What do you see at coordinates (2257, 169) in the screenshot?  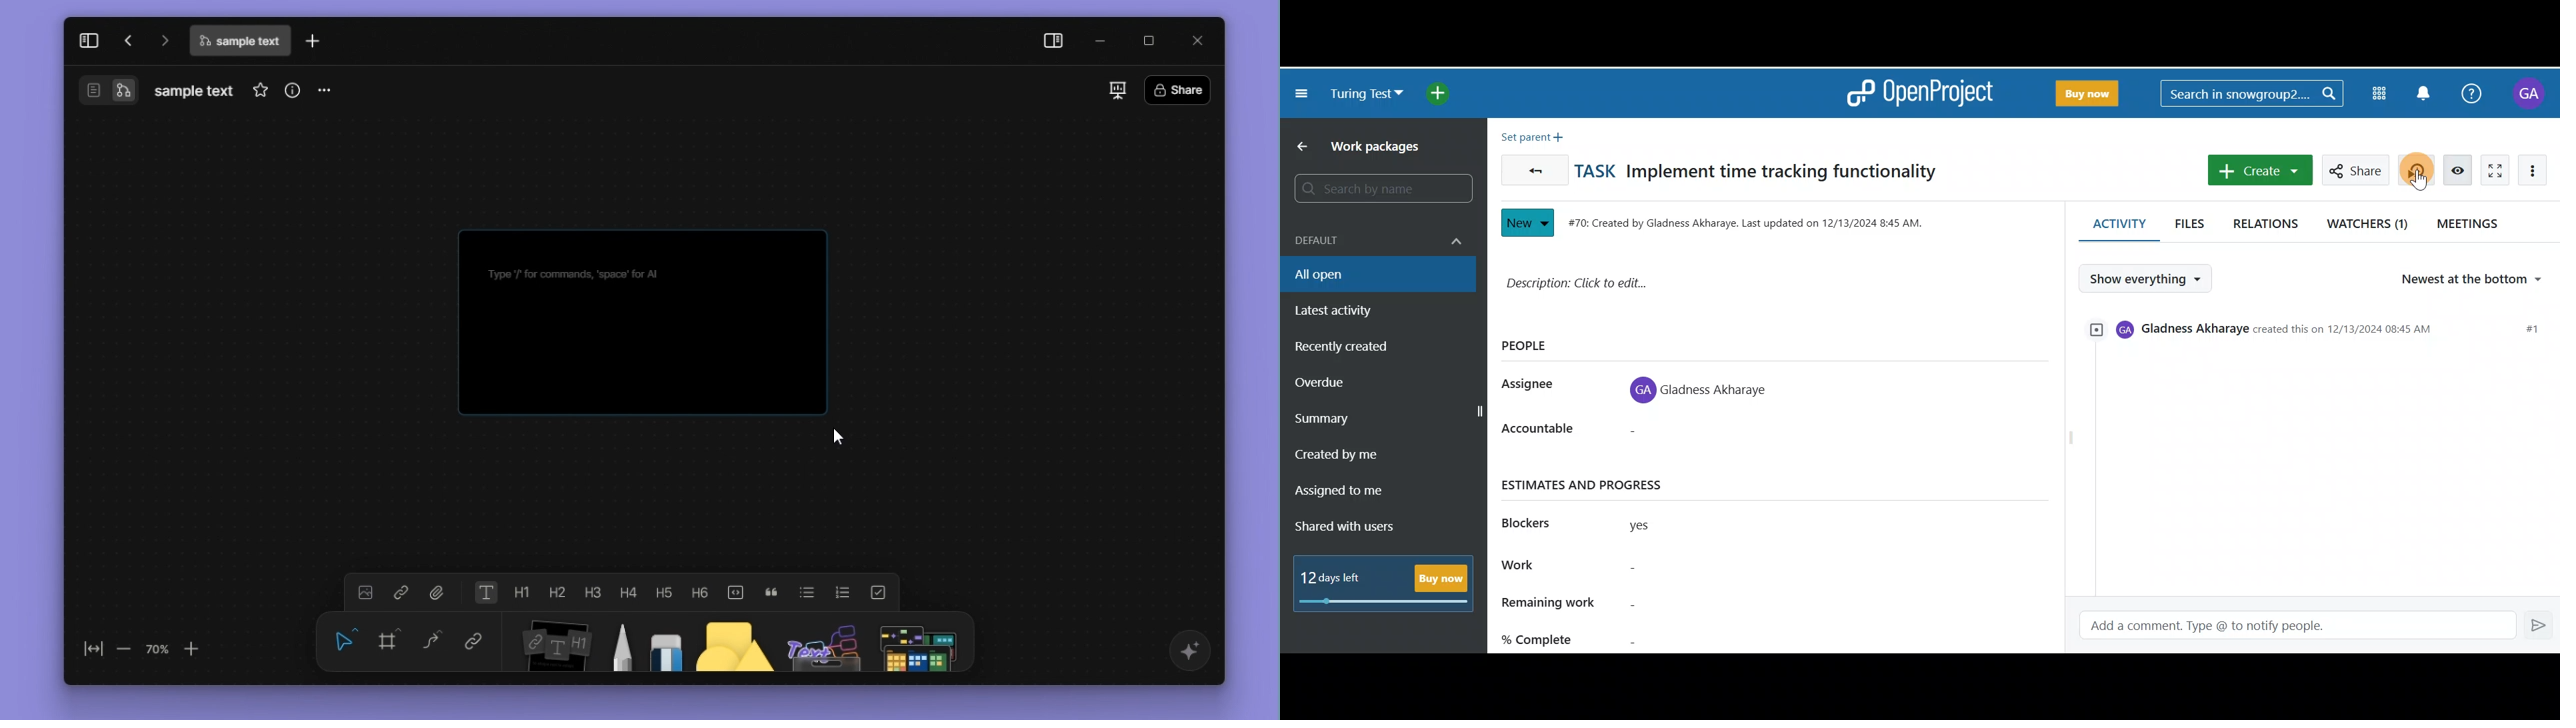 I see `Create` at bounding box center [2257, 169].